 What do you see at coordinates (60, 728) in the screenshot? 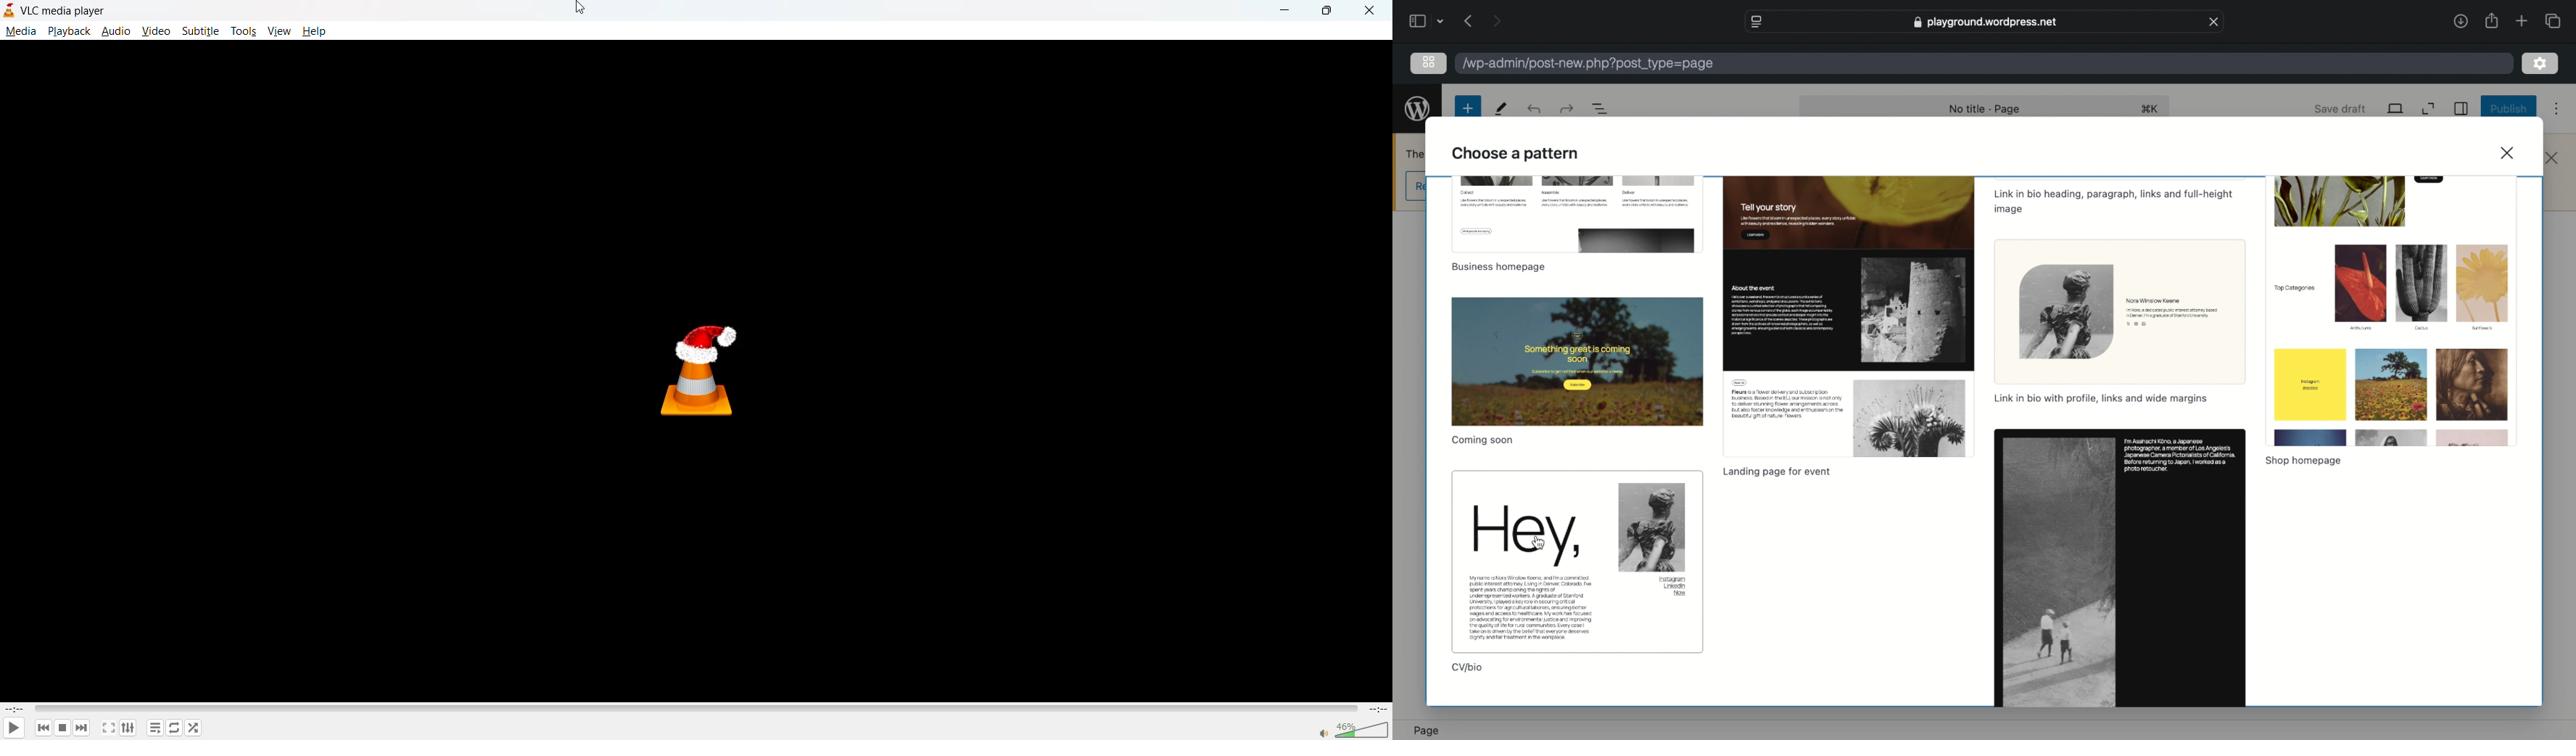
I see `stop` at bounding box center [60, 728].